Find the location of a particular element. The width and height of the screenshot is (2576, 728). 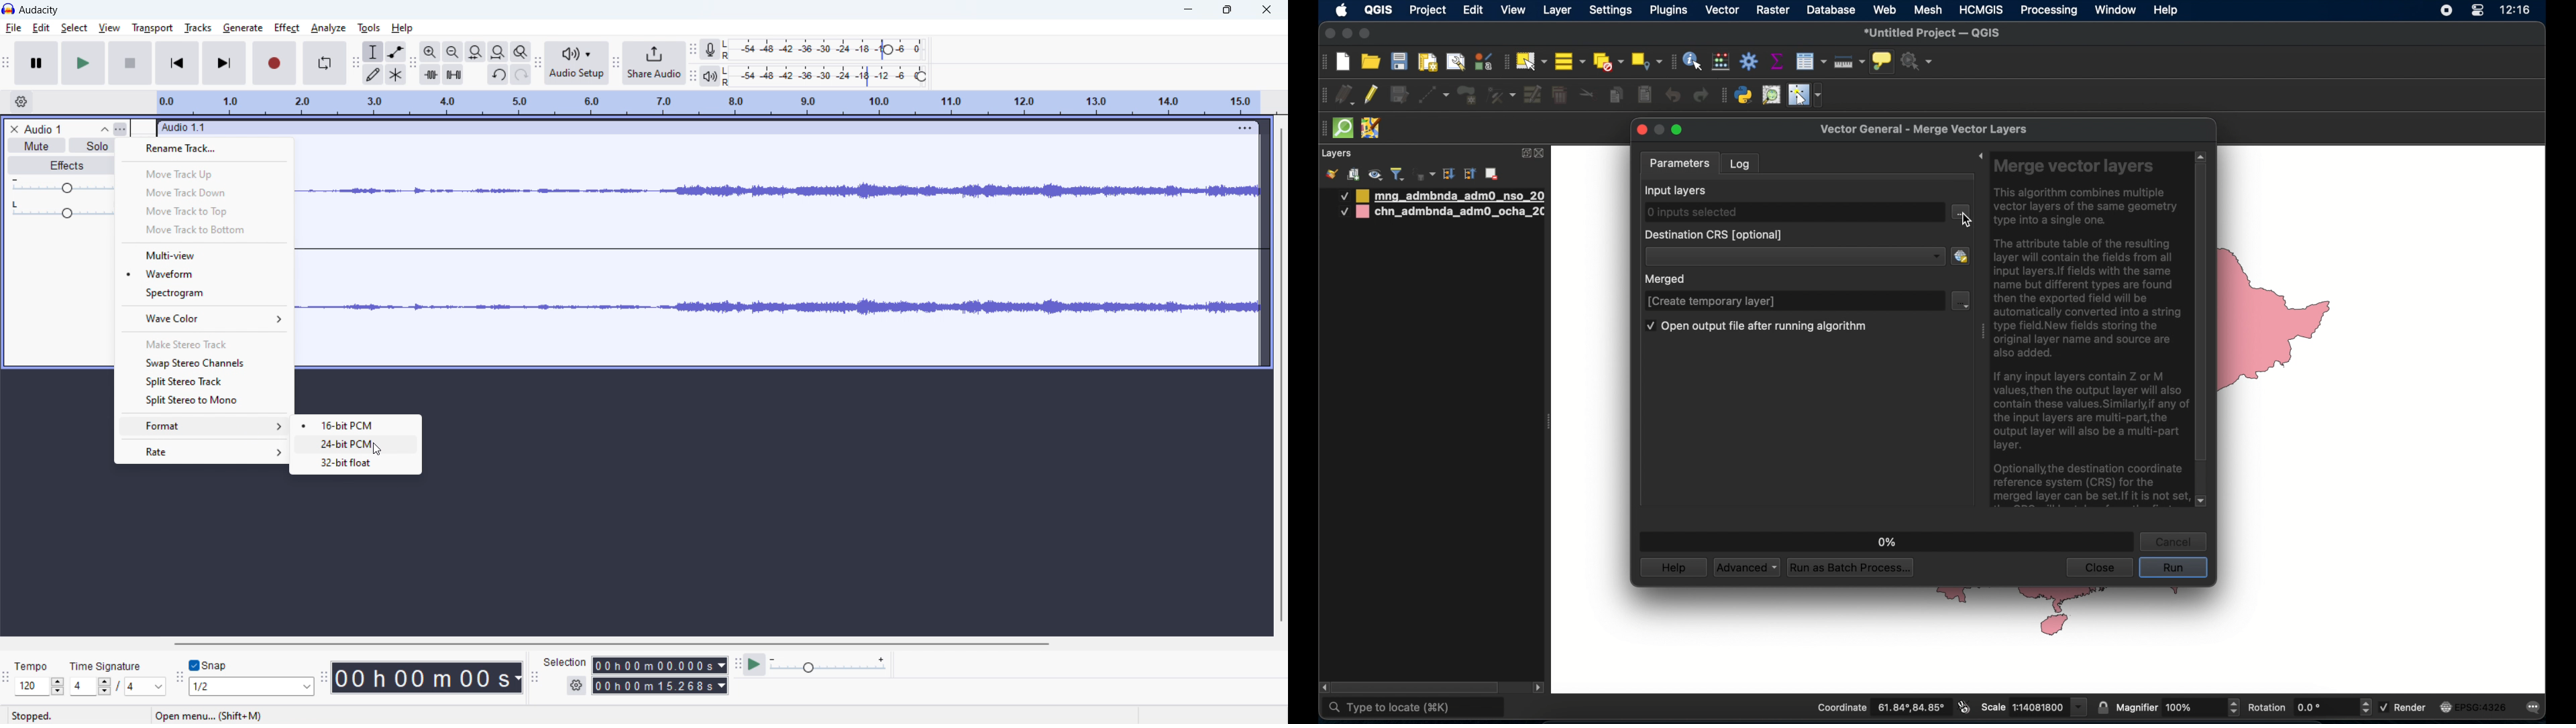

scroll right arrow is located at coordinates (1539, 690).